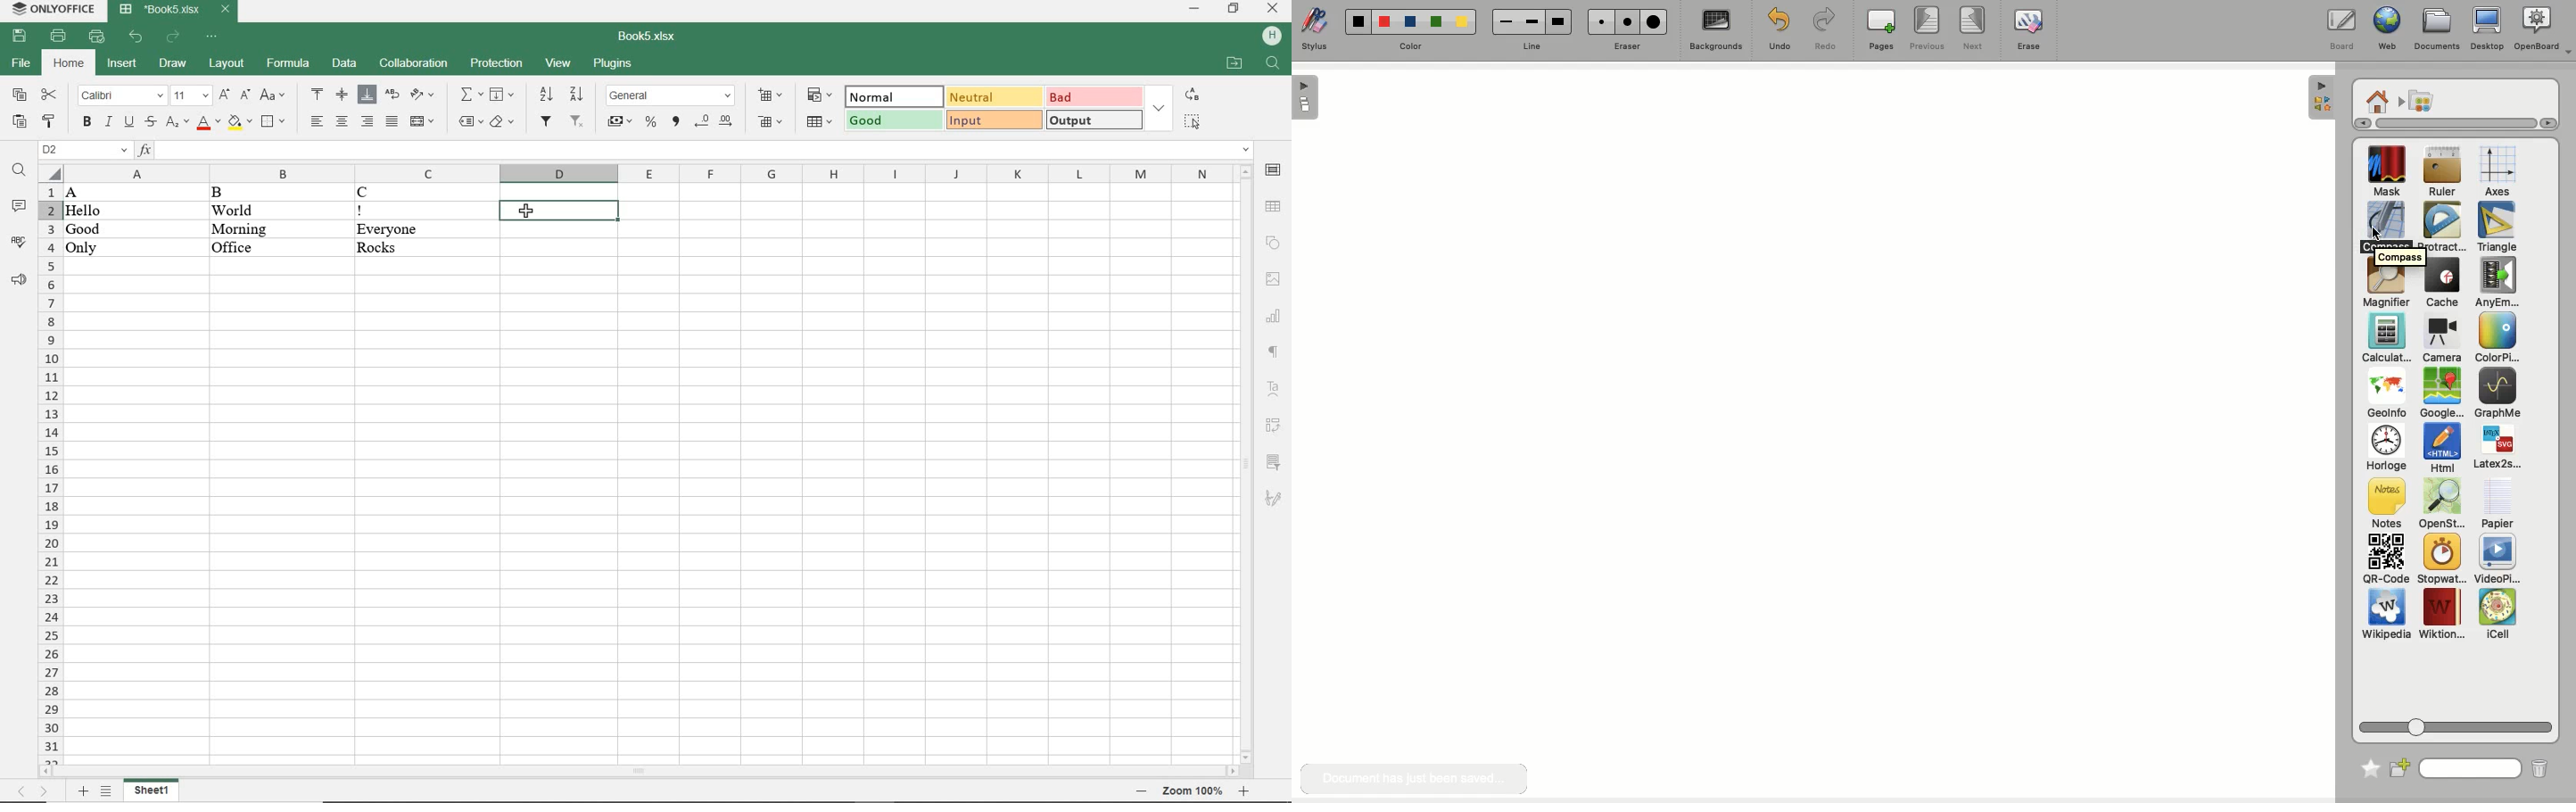 The image size is (2576, 812). What do you see at coordinates (772, 96) in the screenshot?
I see `INSERT CELLS` at bounding box center [772, 96].